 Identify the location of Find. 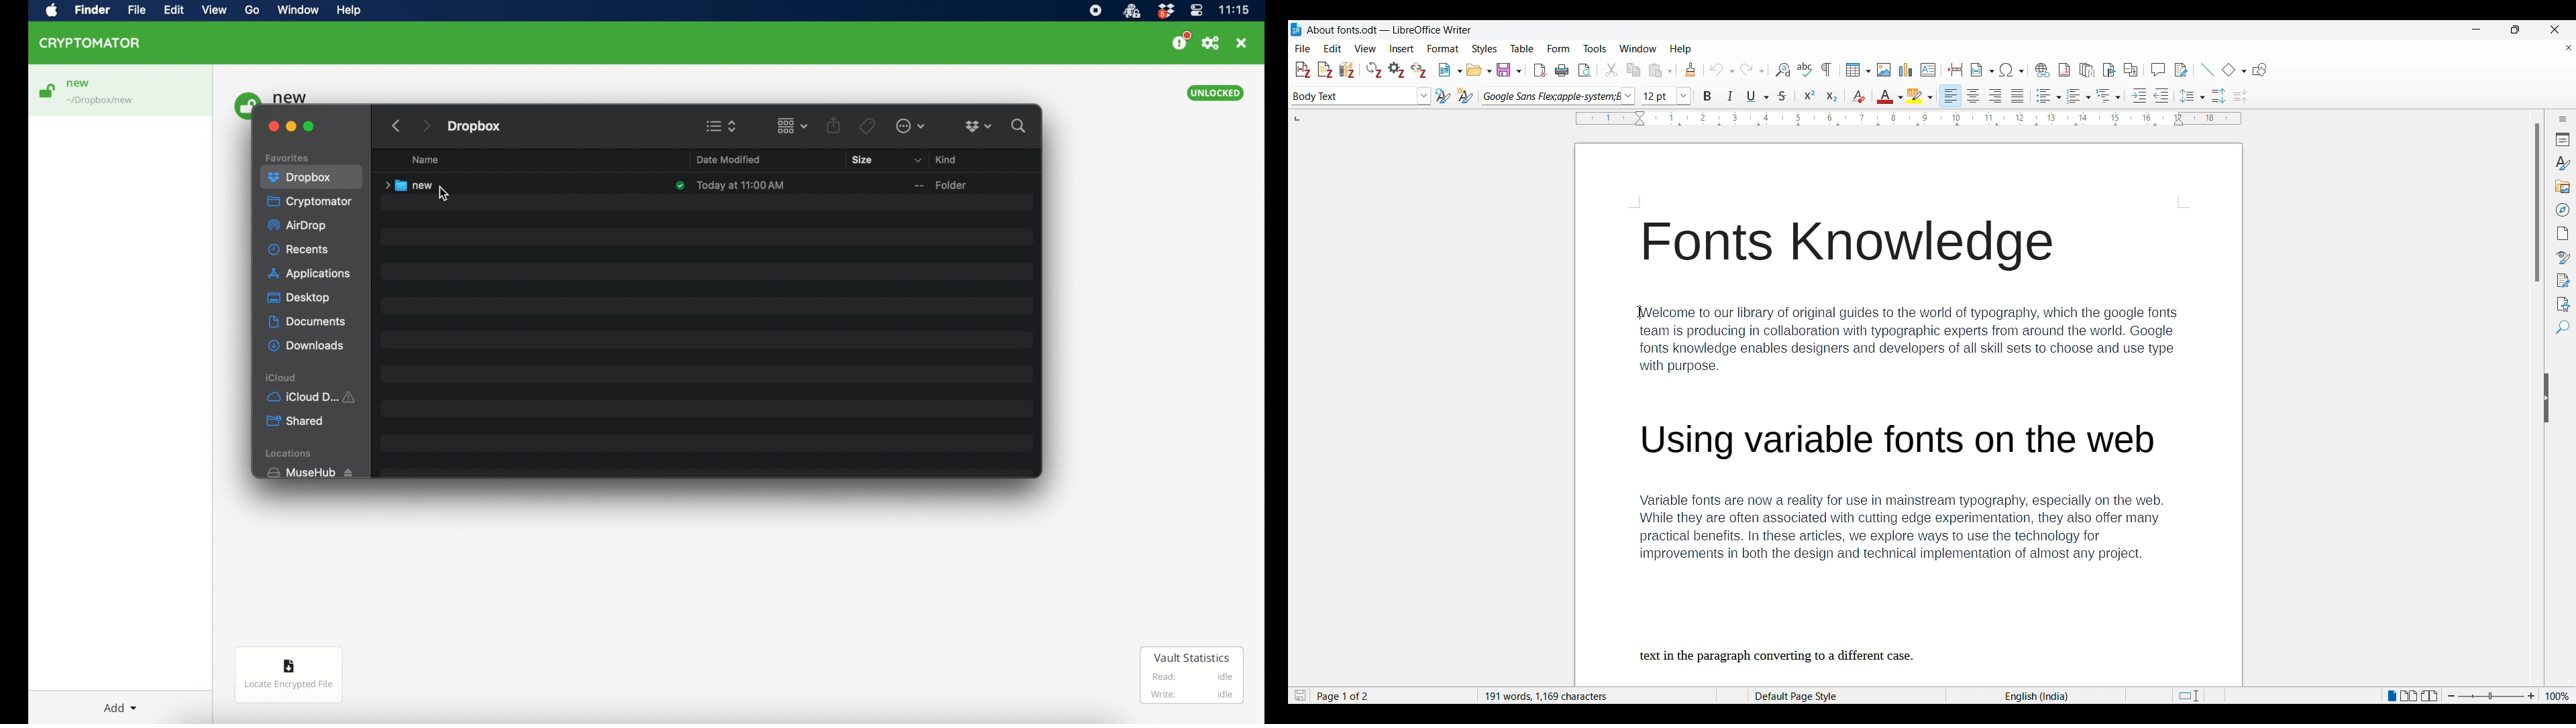
(2563, 327).